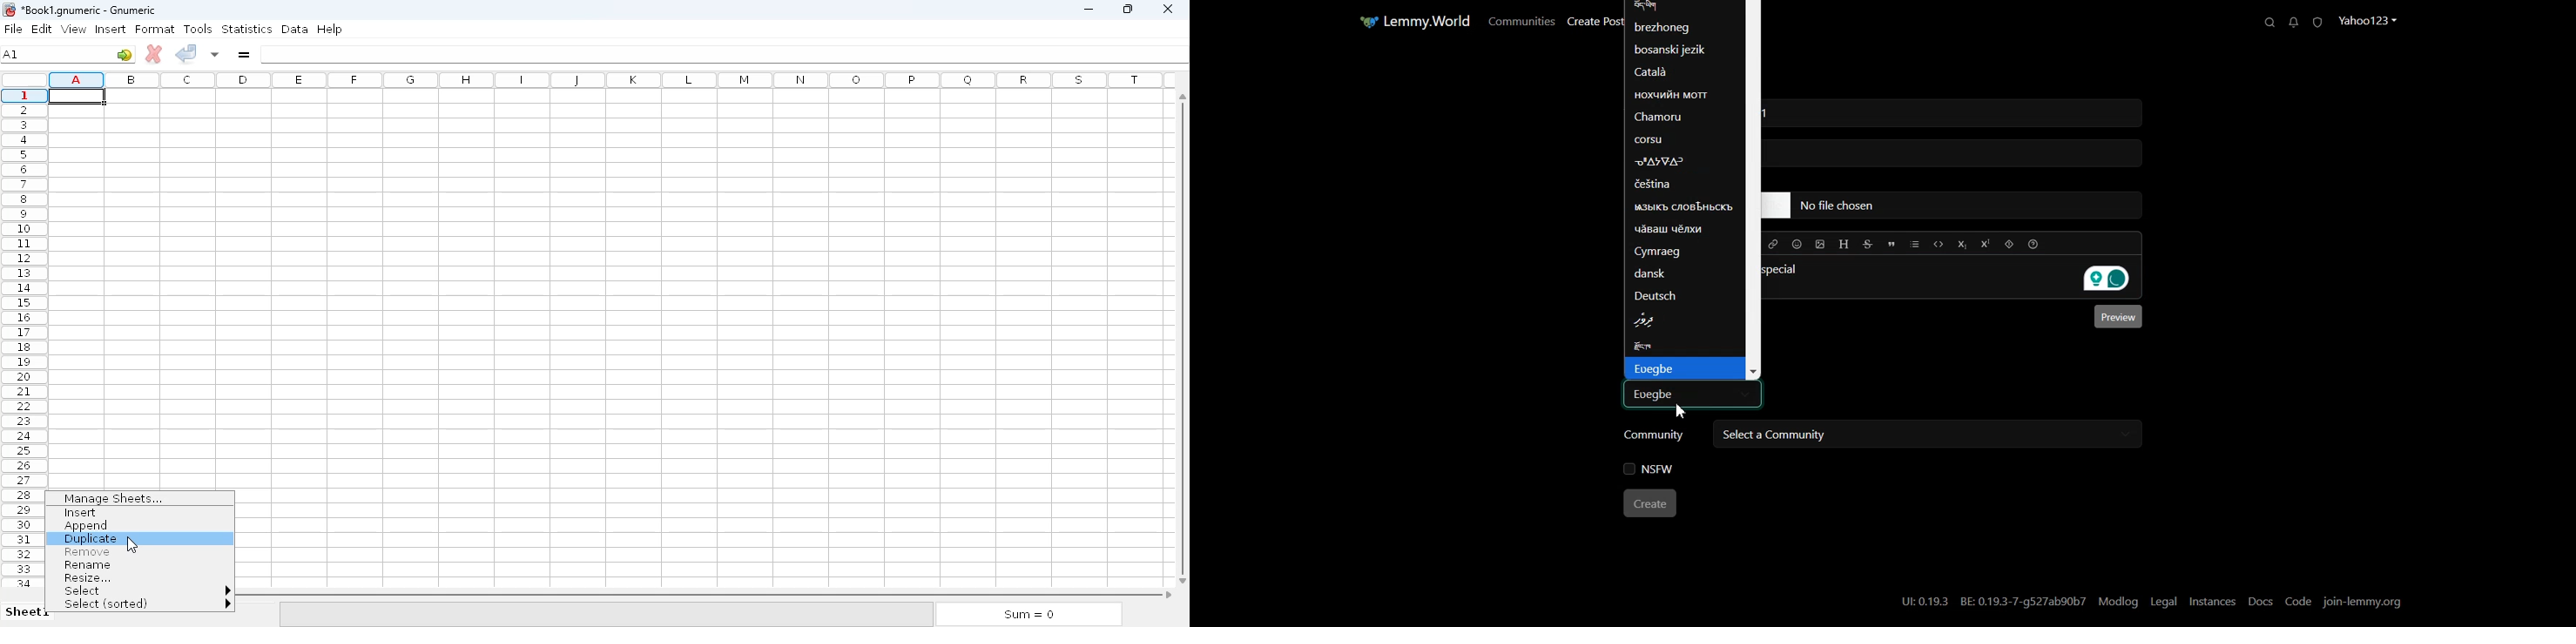  What do you see at coordinates (1798, 244) in the screenshot?
I see `Insert Emoji` at bounding box center [1798, 244].